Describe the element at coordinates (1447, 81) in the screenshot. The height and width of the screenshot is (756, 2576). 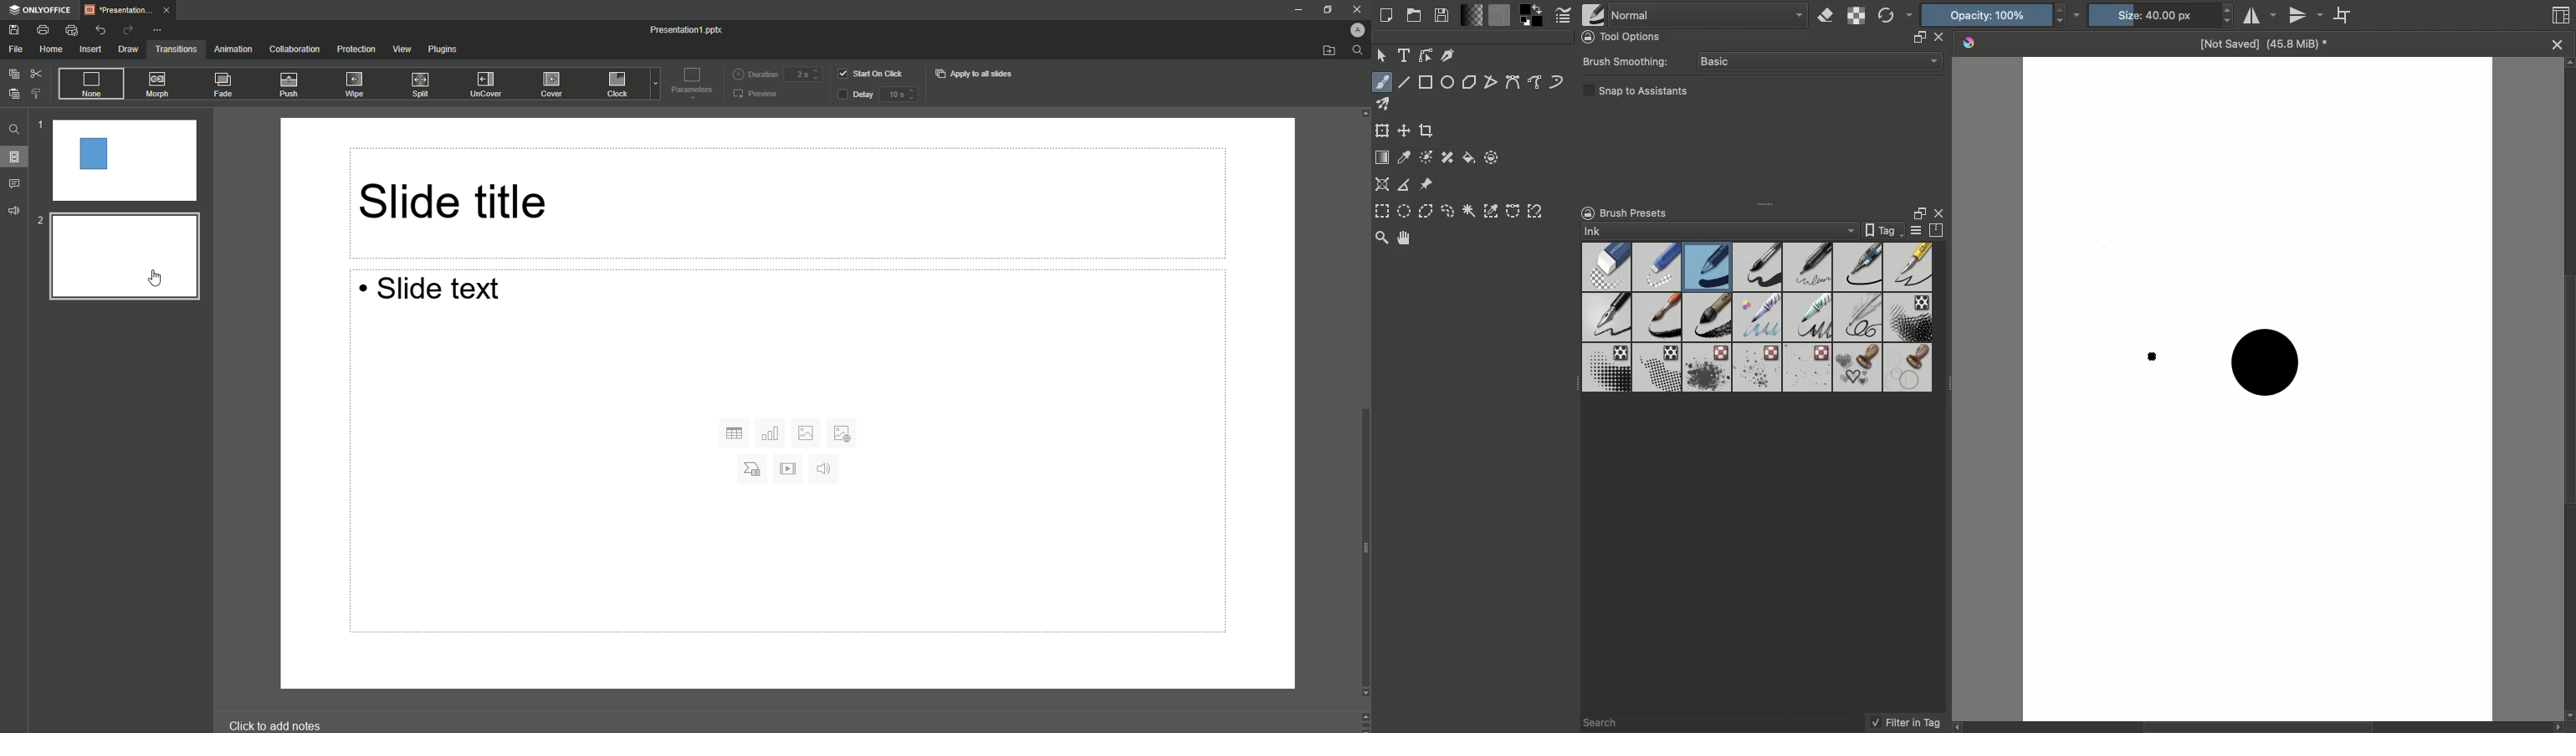
I see `Ellipse` at that location.